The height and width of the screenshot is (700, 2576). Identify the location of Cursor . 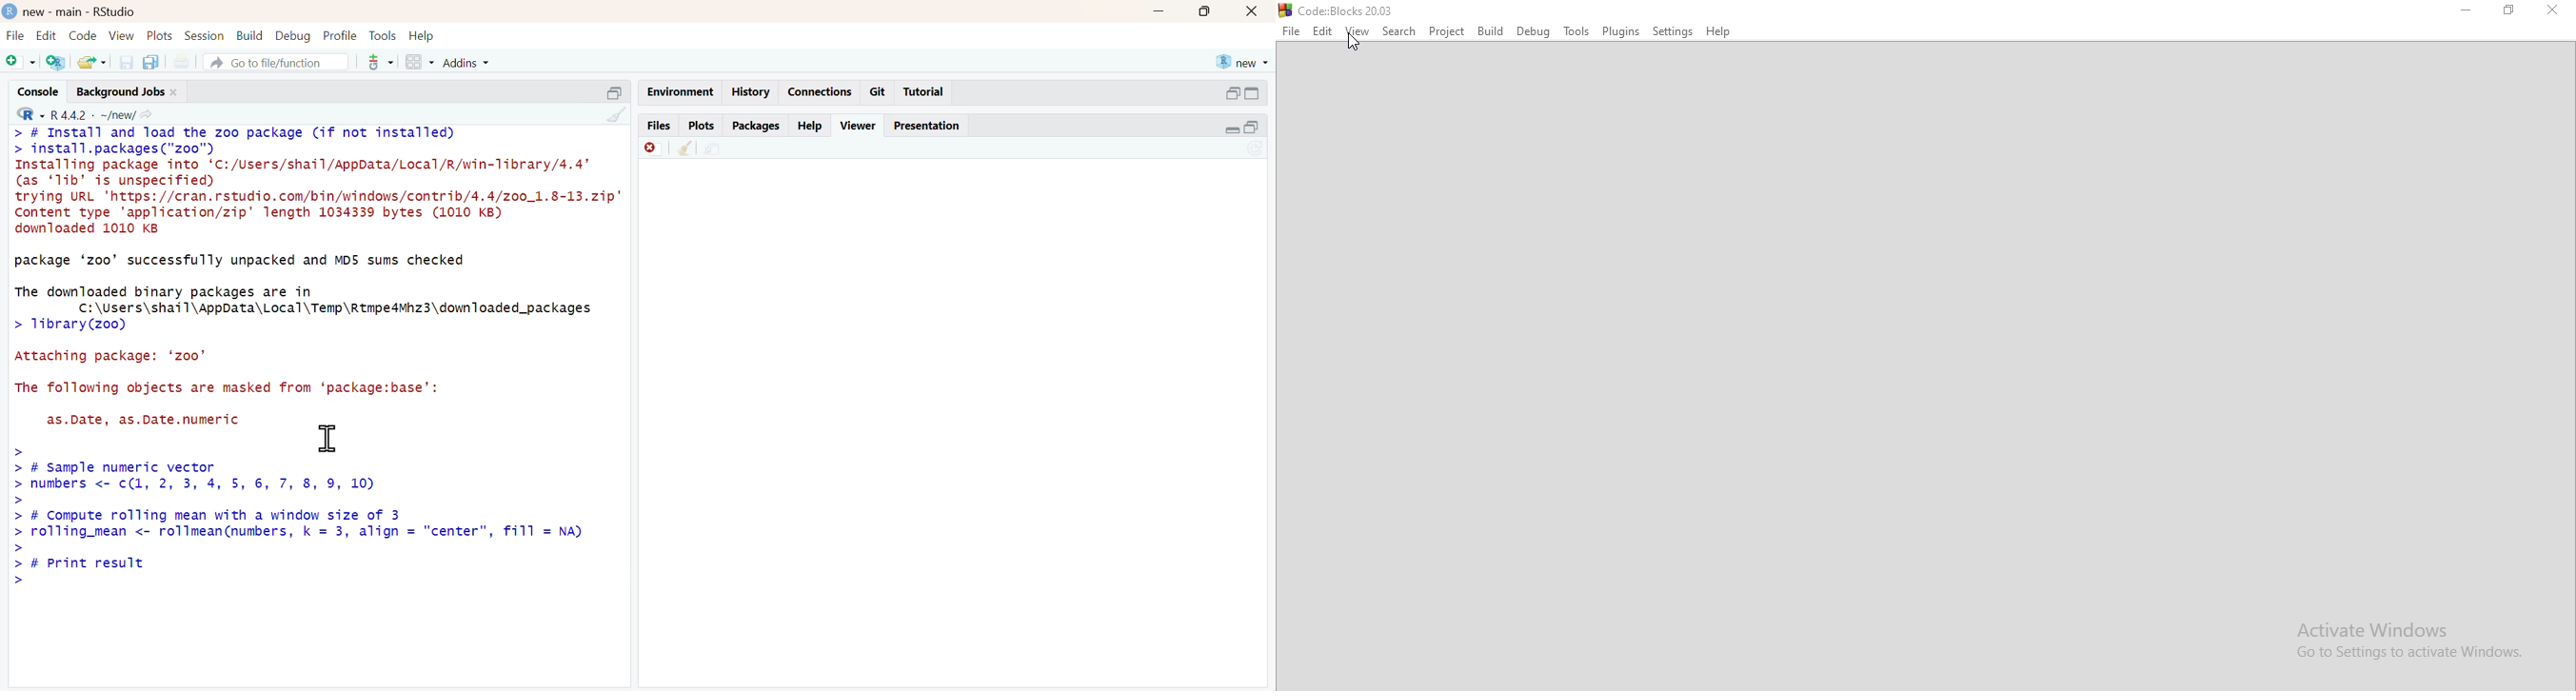
(1354, 42).